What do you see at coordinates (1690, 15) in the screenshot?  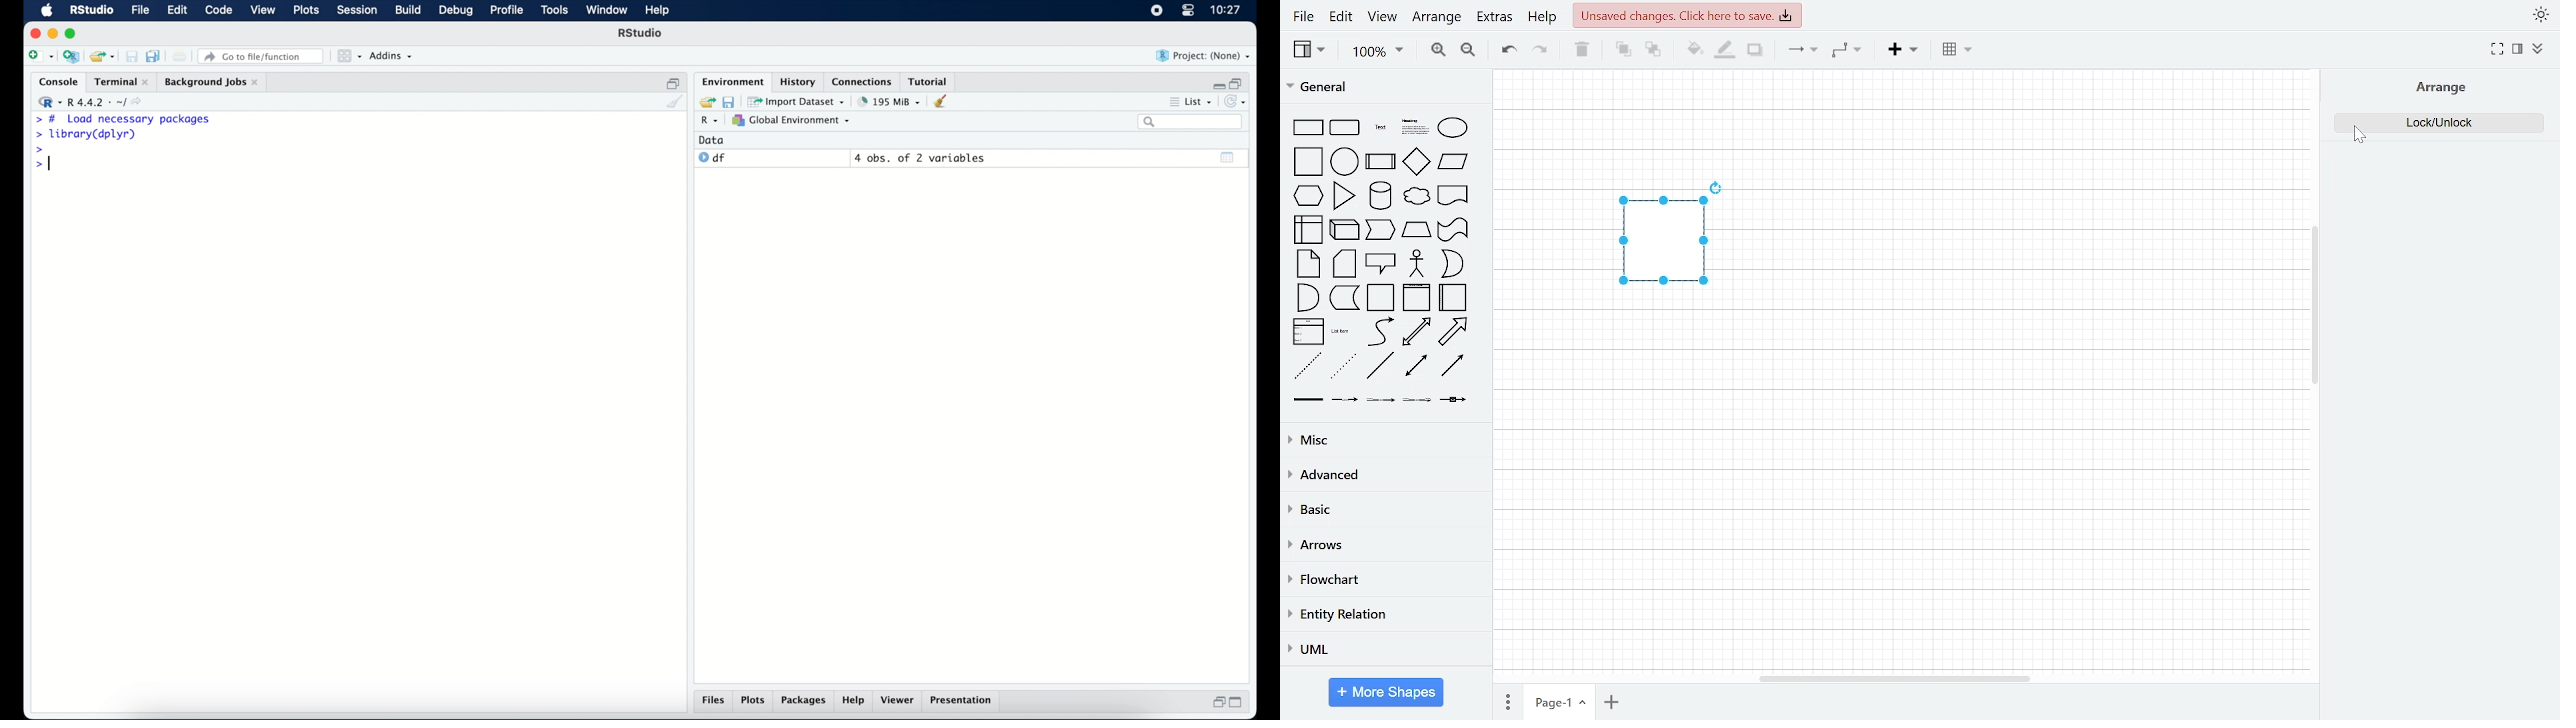 I see `unsaved changes. Click here to save` at bounding box center [1690, 15].